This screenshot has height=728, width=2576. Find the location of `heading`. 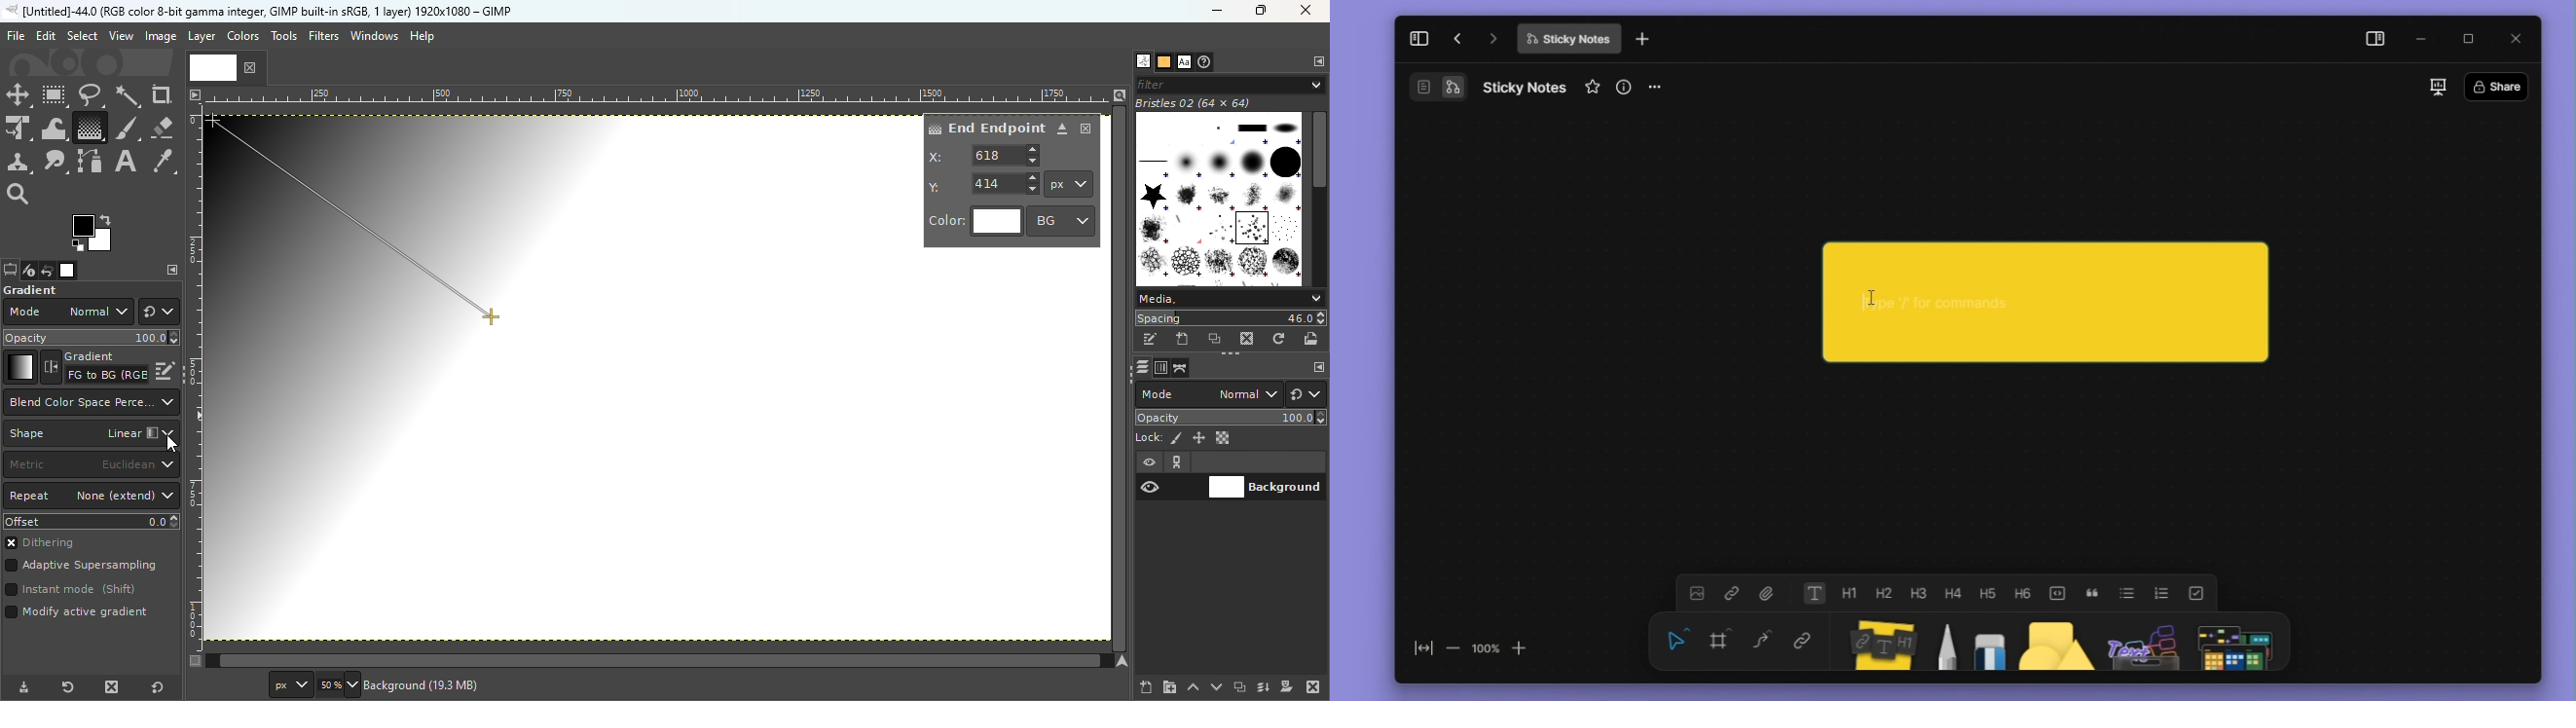

heading is located at coordinates (1993, 593).